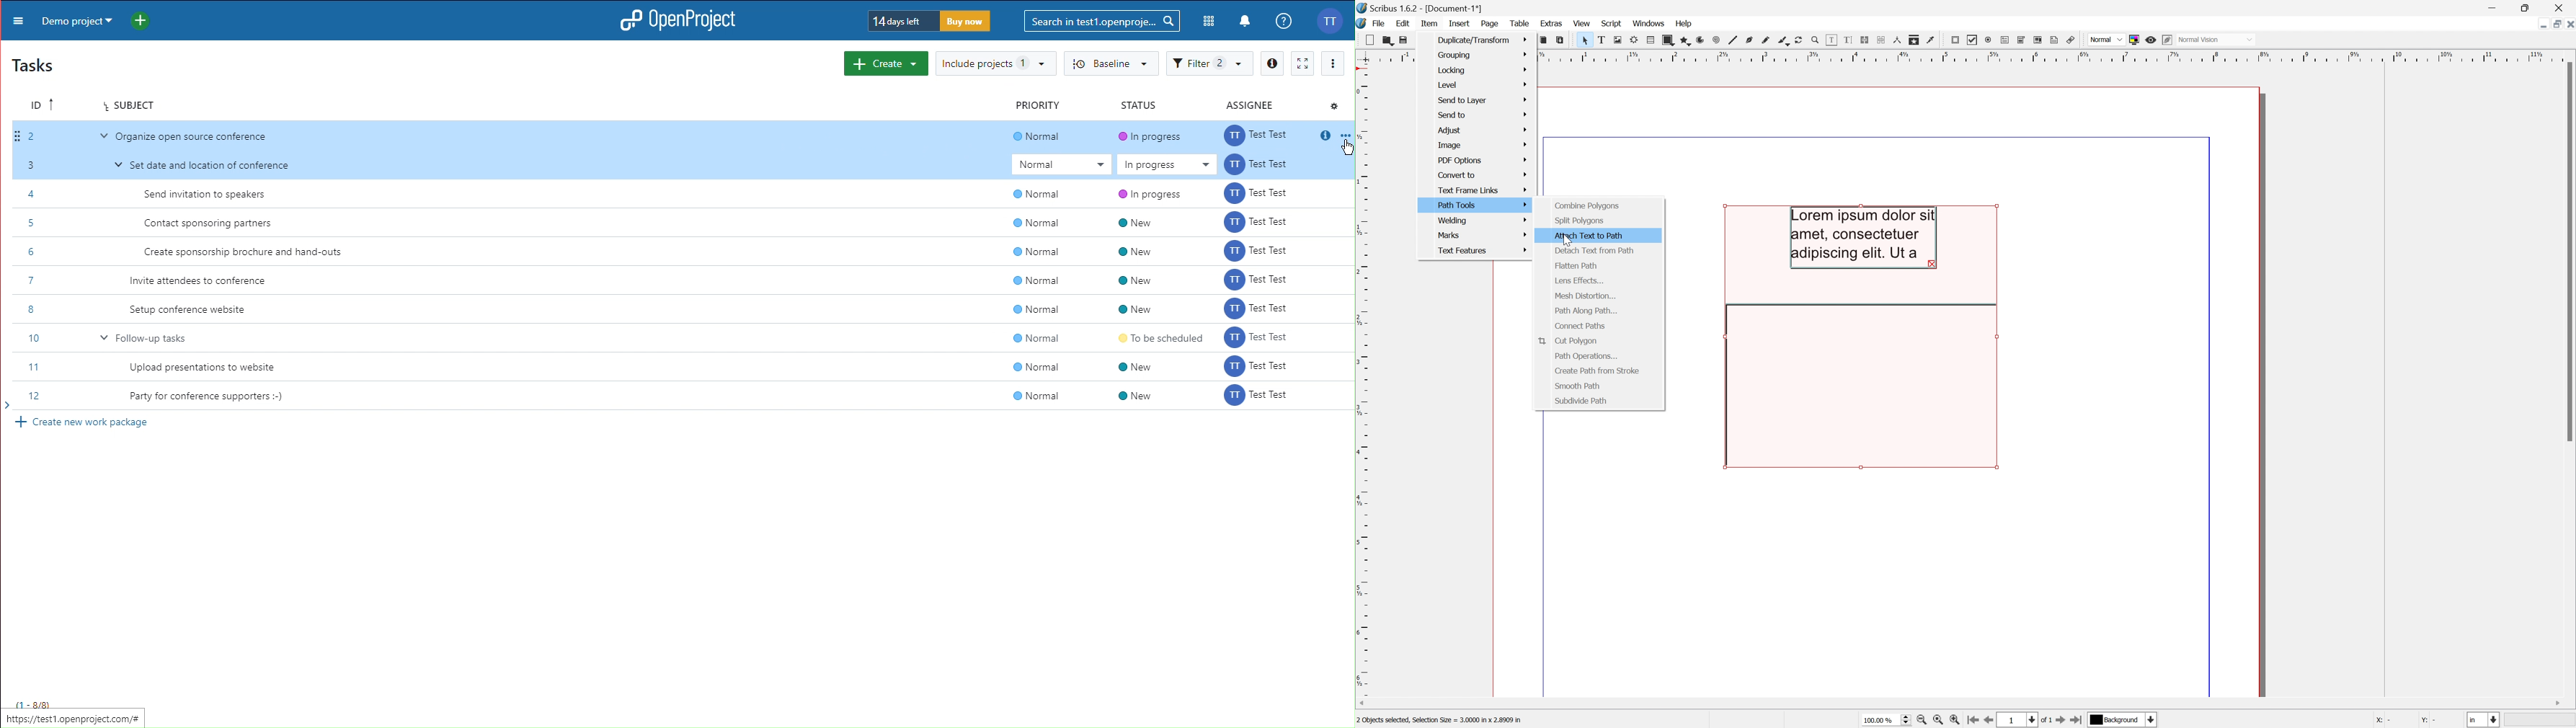 The width and height of the screenshot is (2576, 728). Describe the element at coordinates (1578, 386) in the screenshot. I see `Smooth path` at that location.